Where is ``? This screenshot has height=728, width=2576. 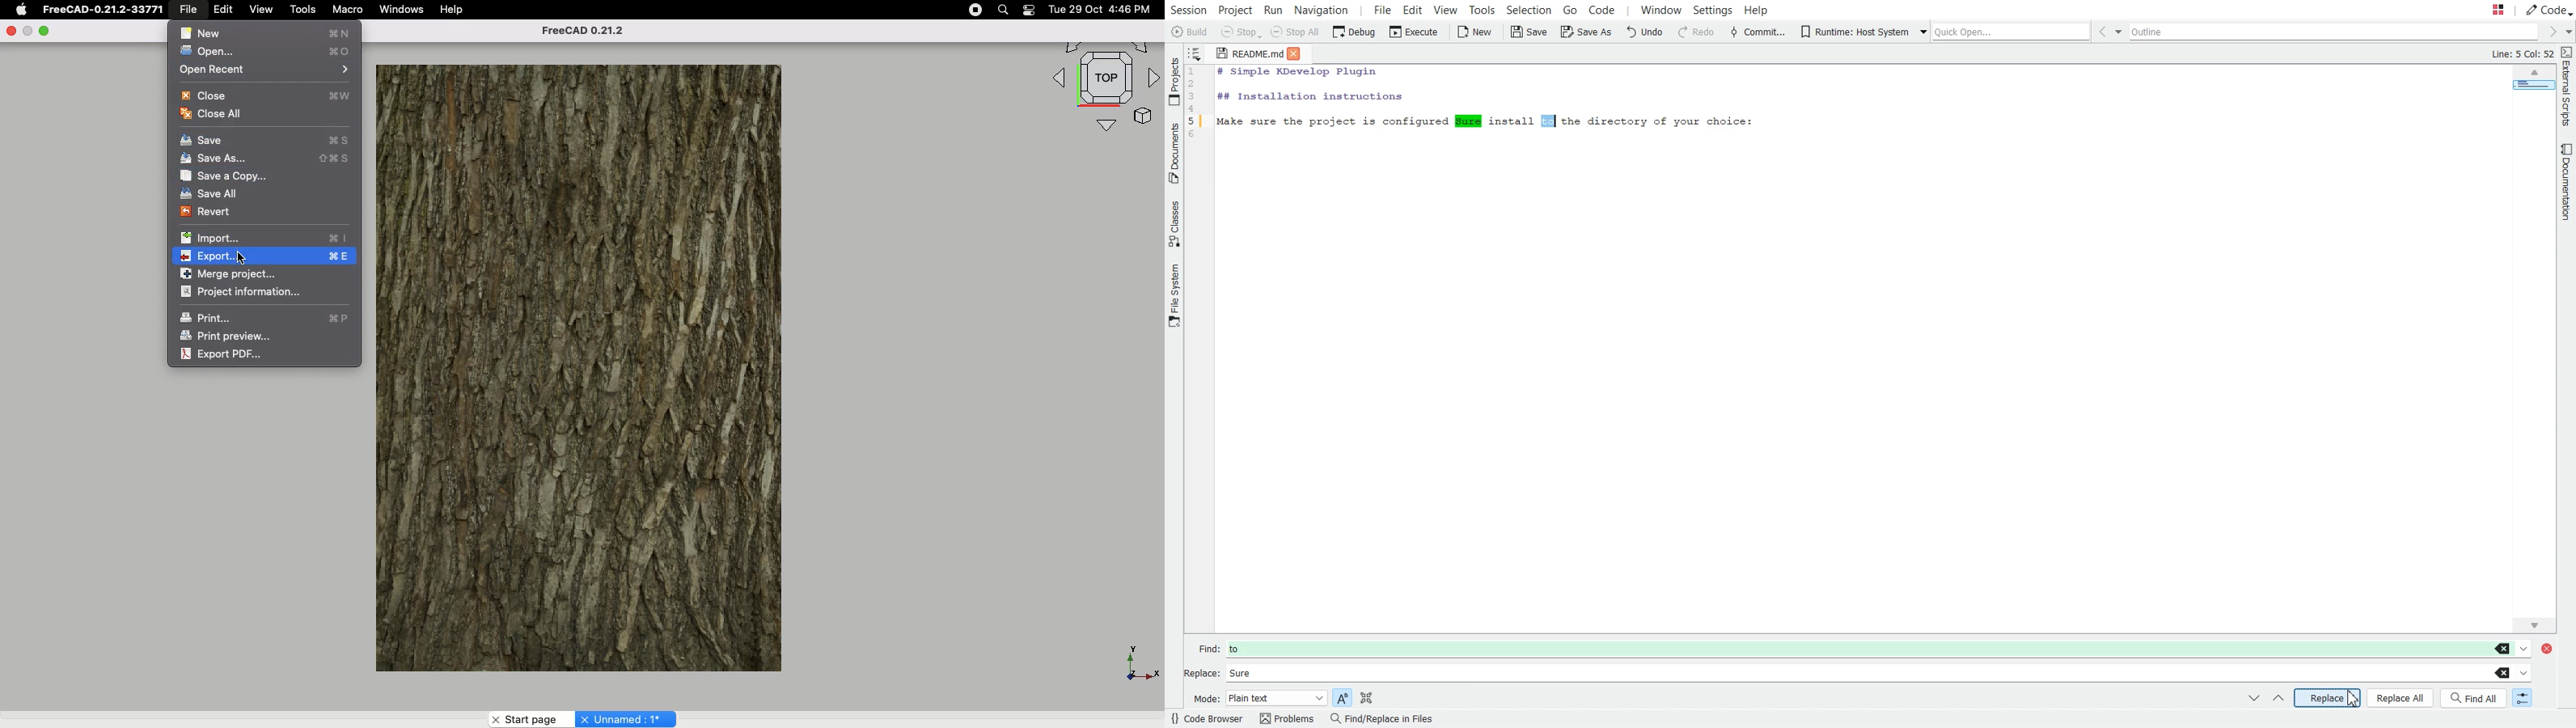  is located at coordinates (753, 8).